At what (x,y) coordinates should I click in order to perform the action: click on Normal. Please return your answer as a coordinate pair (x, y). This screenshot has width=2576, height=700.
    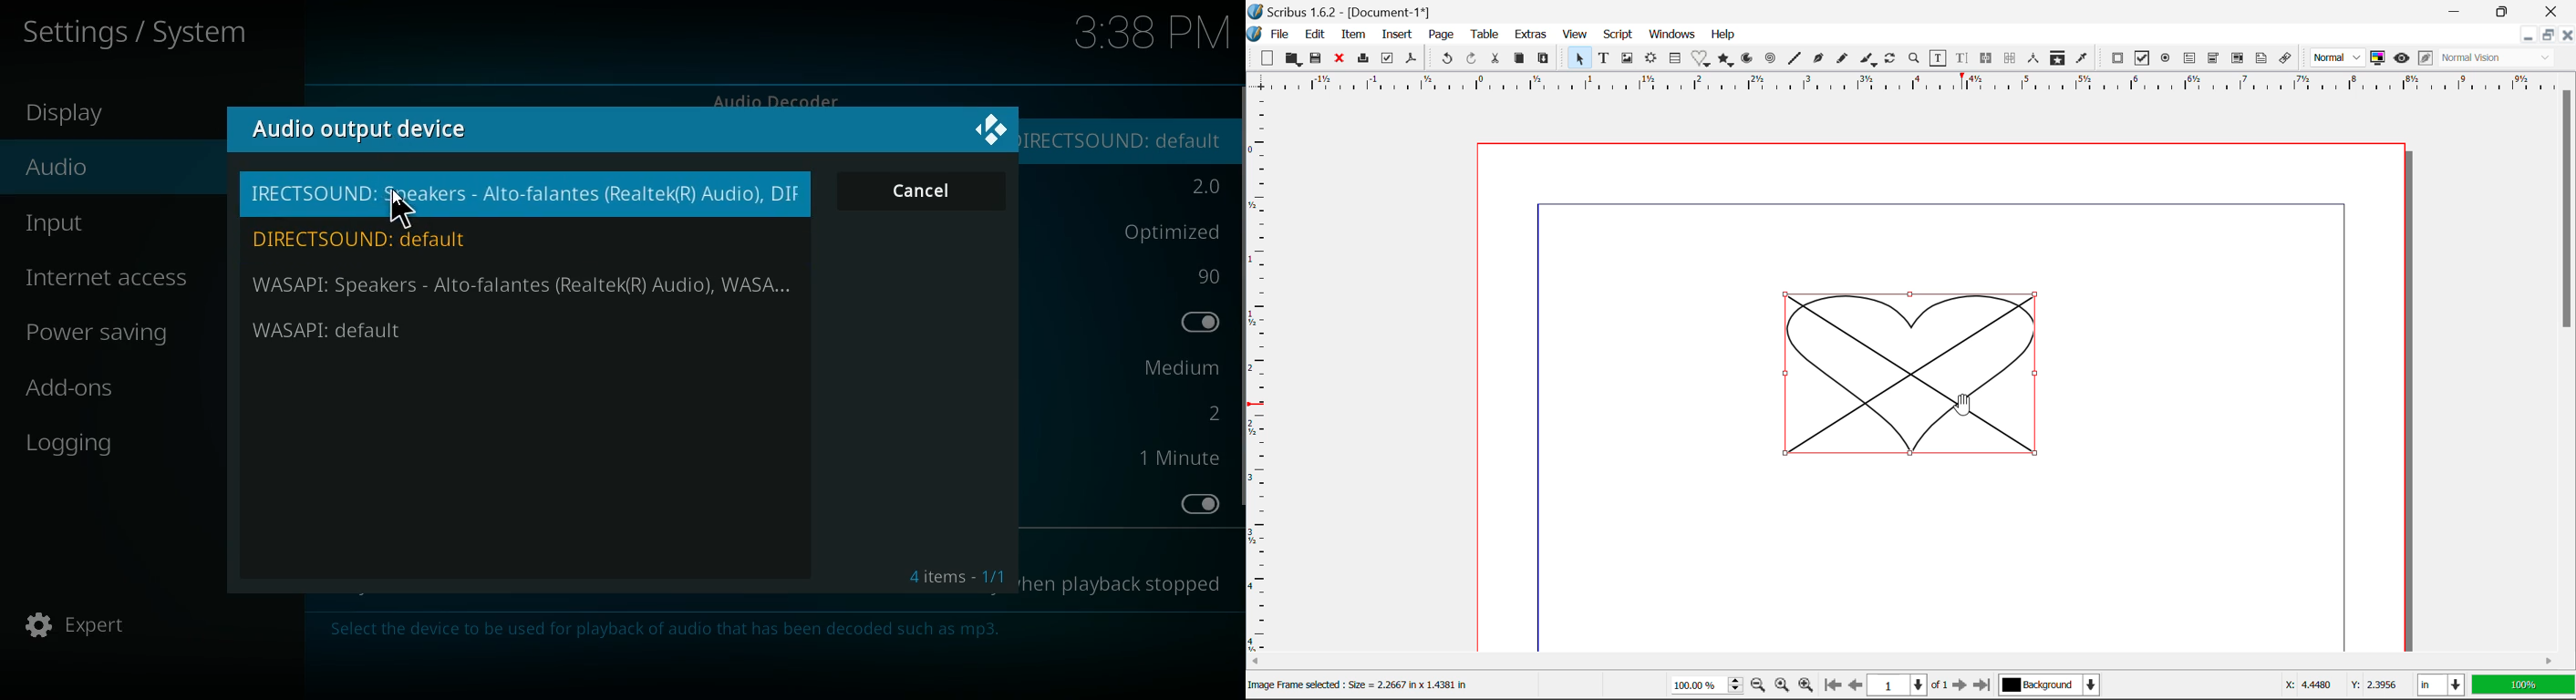
    Looking at the image, I should click on (2340, 57).